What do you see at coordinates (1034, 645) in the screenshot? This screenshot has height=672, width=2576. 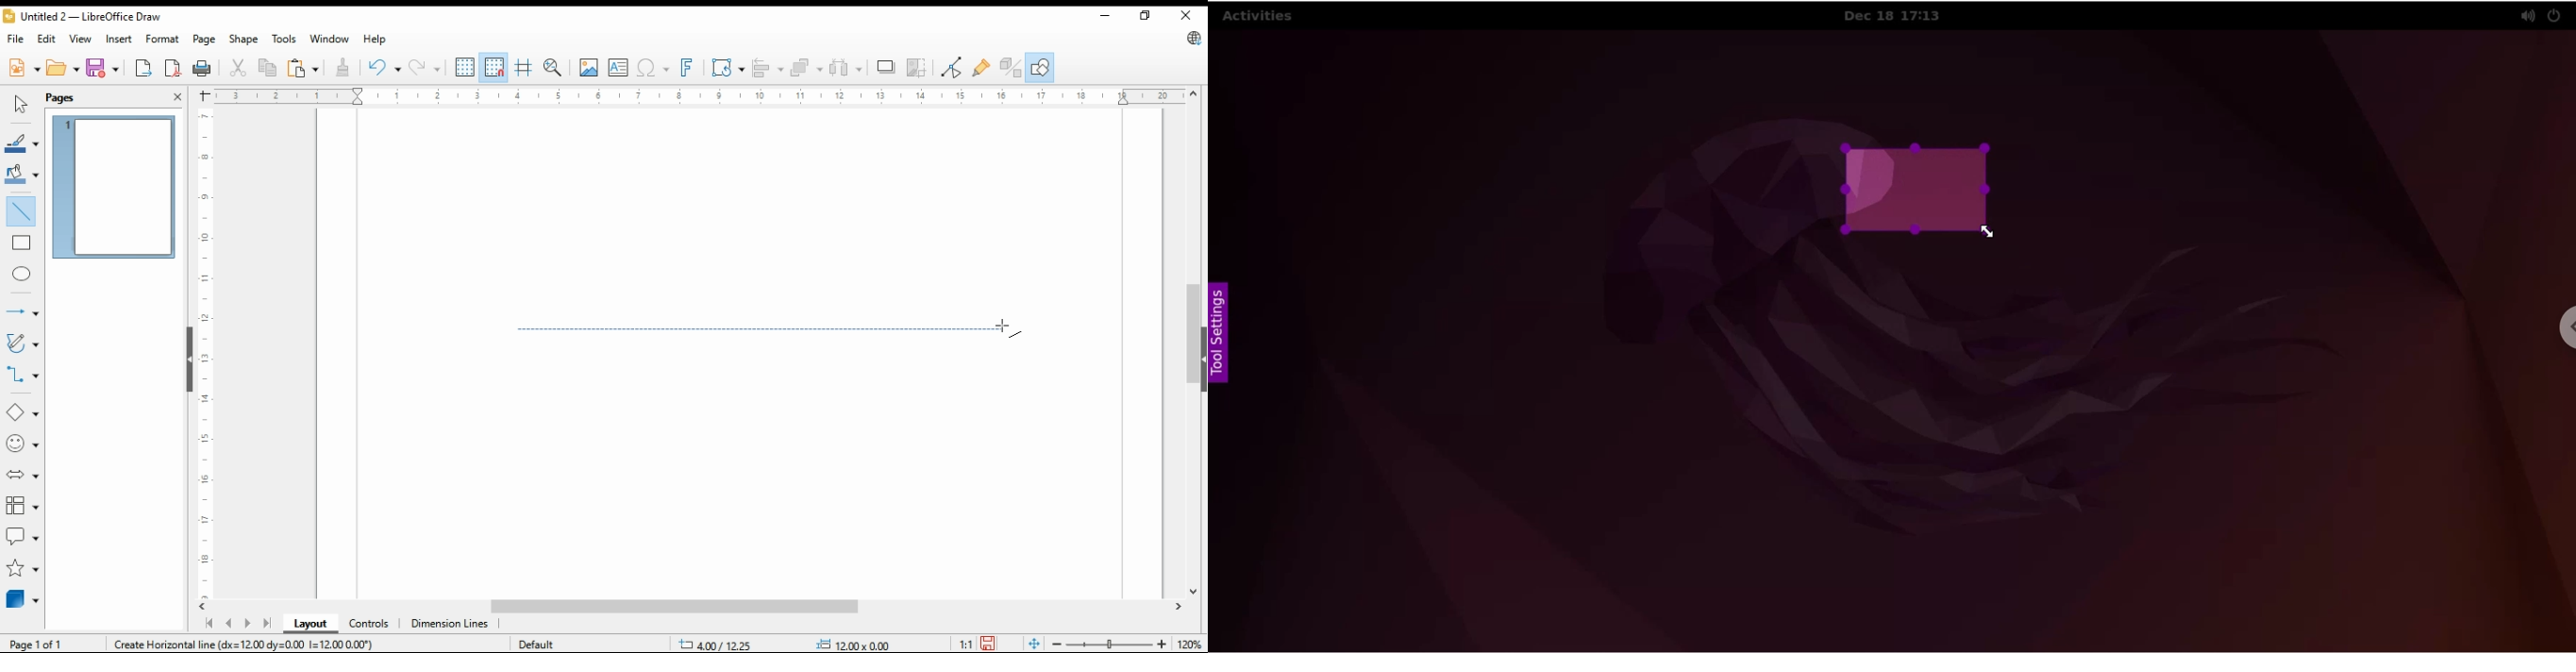 I see `fit page to window` at bounding box center [1034, 645].